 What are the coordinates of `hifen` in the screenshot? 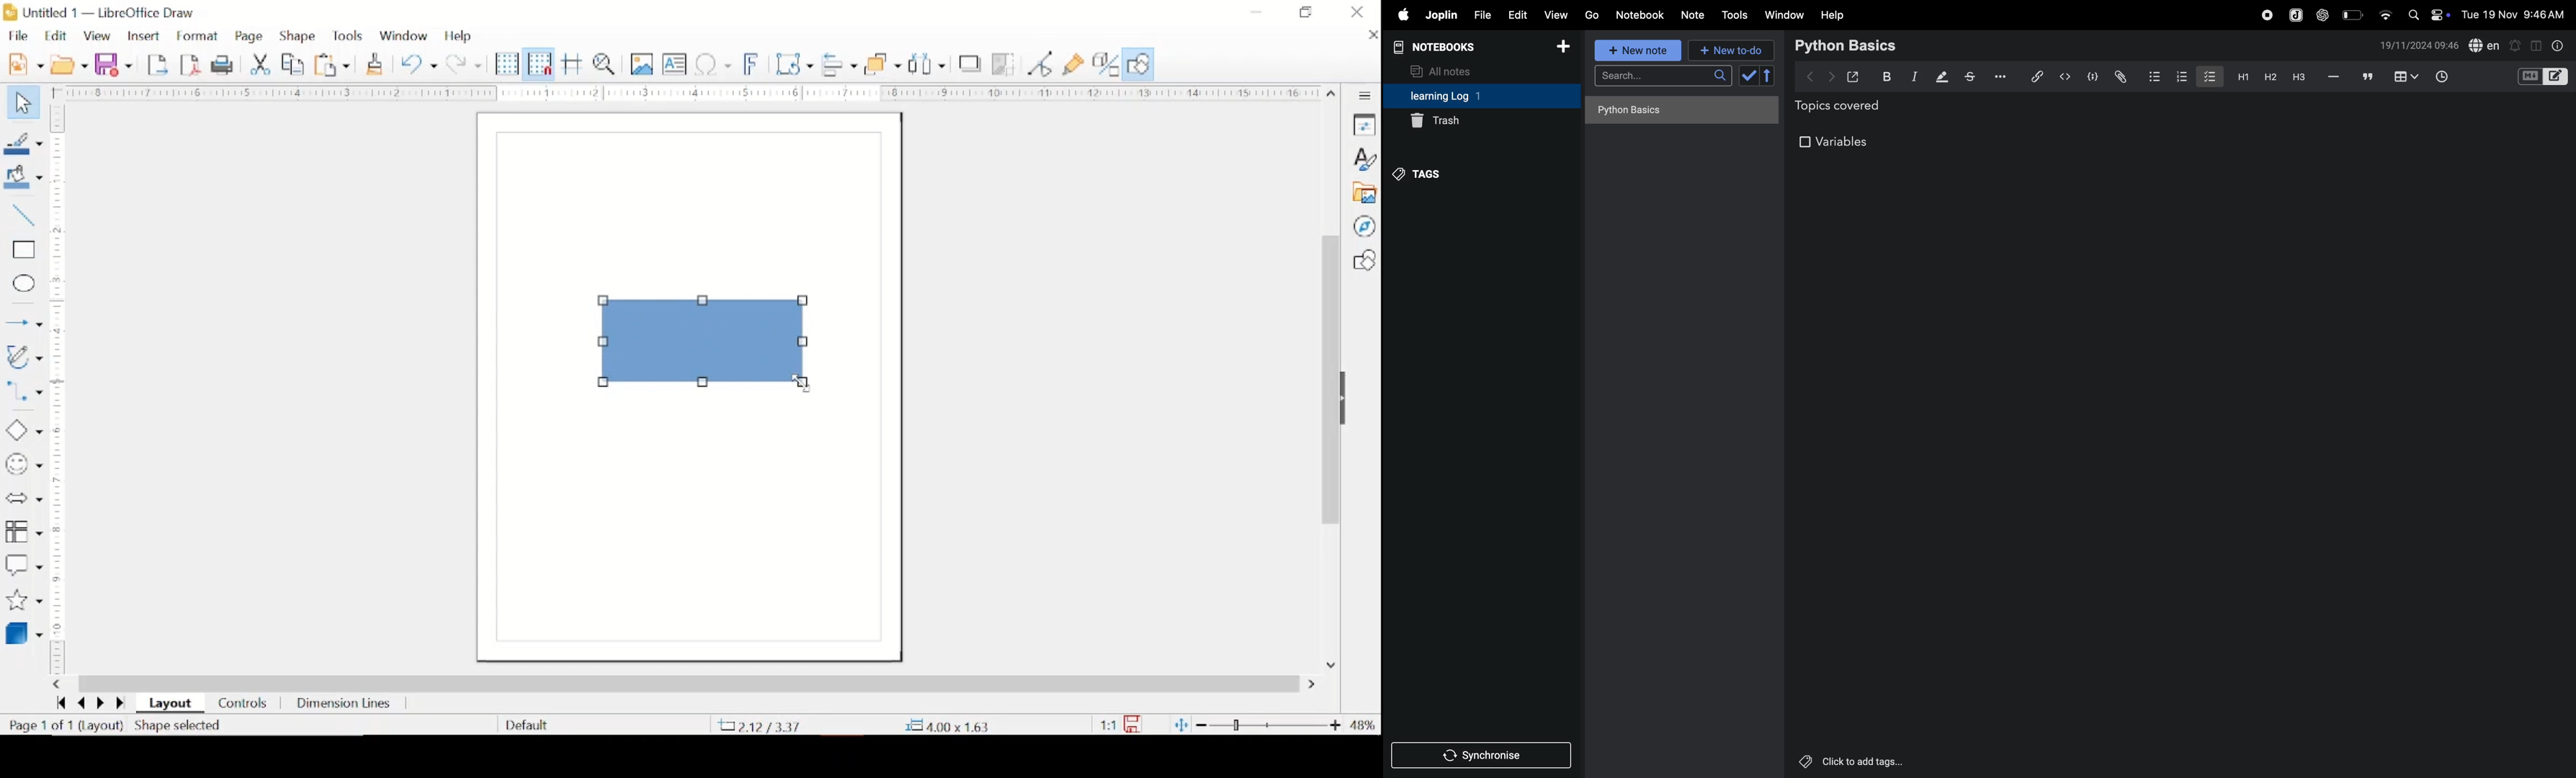 It's located at (2334, 77).